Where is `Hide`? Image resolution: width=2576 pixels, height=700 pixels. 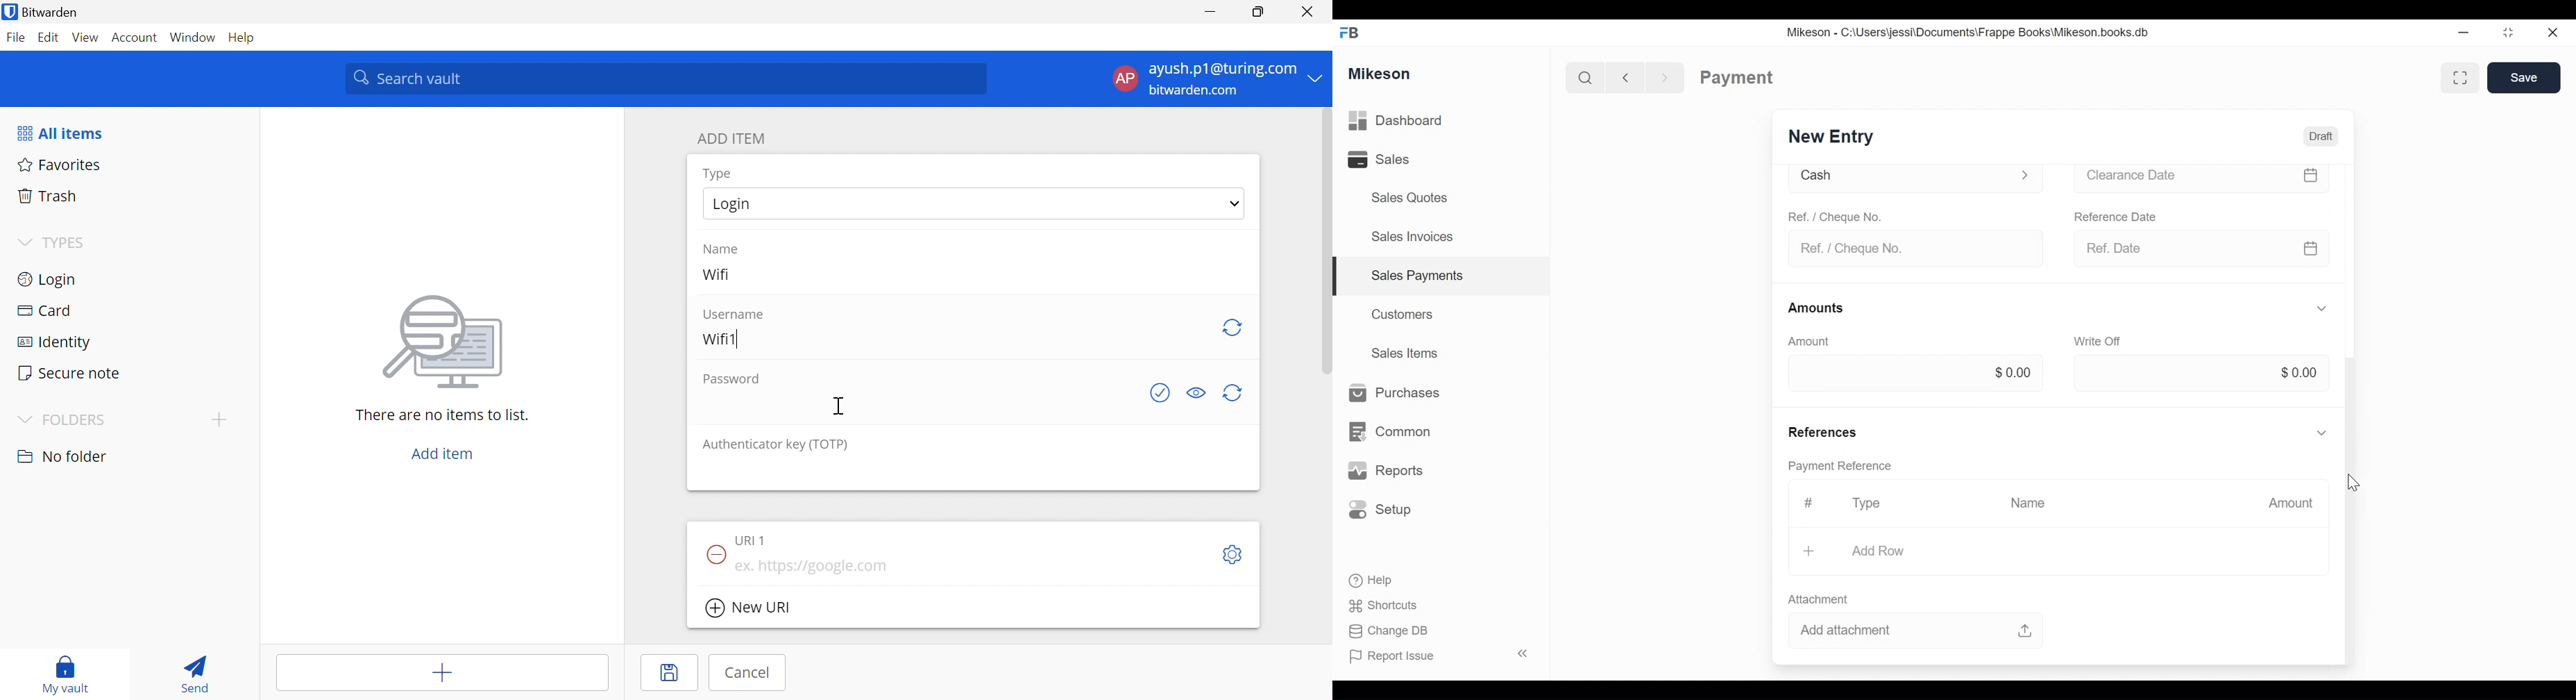 Hide is located at coordinates (2321, 308).